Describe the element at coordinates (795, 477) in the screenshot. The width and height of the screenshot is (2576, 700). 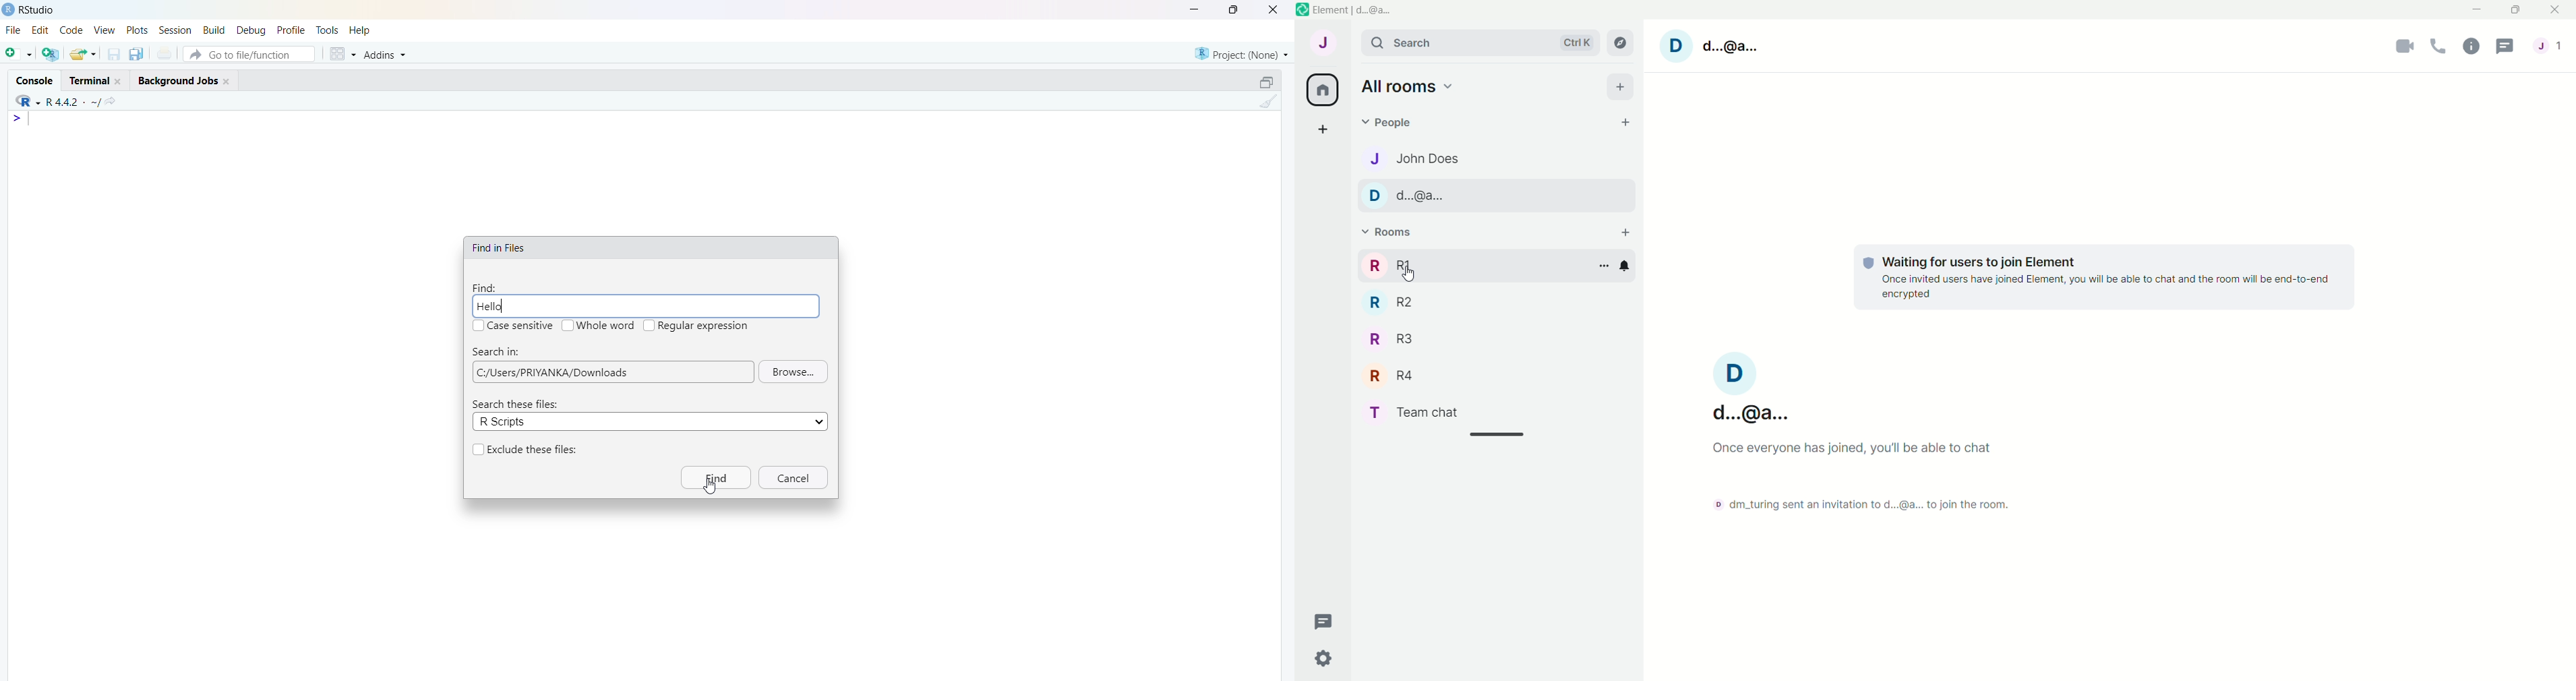
I see `Cancel` at that location.